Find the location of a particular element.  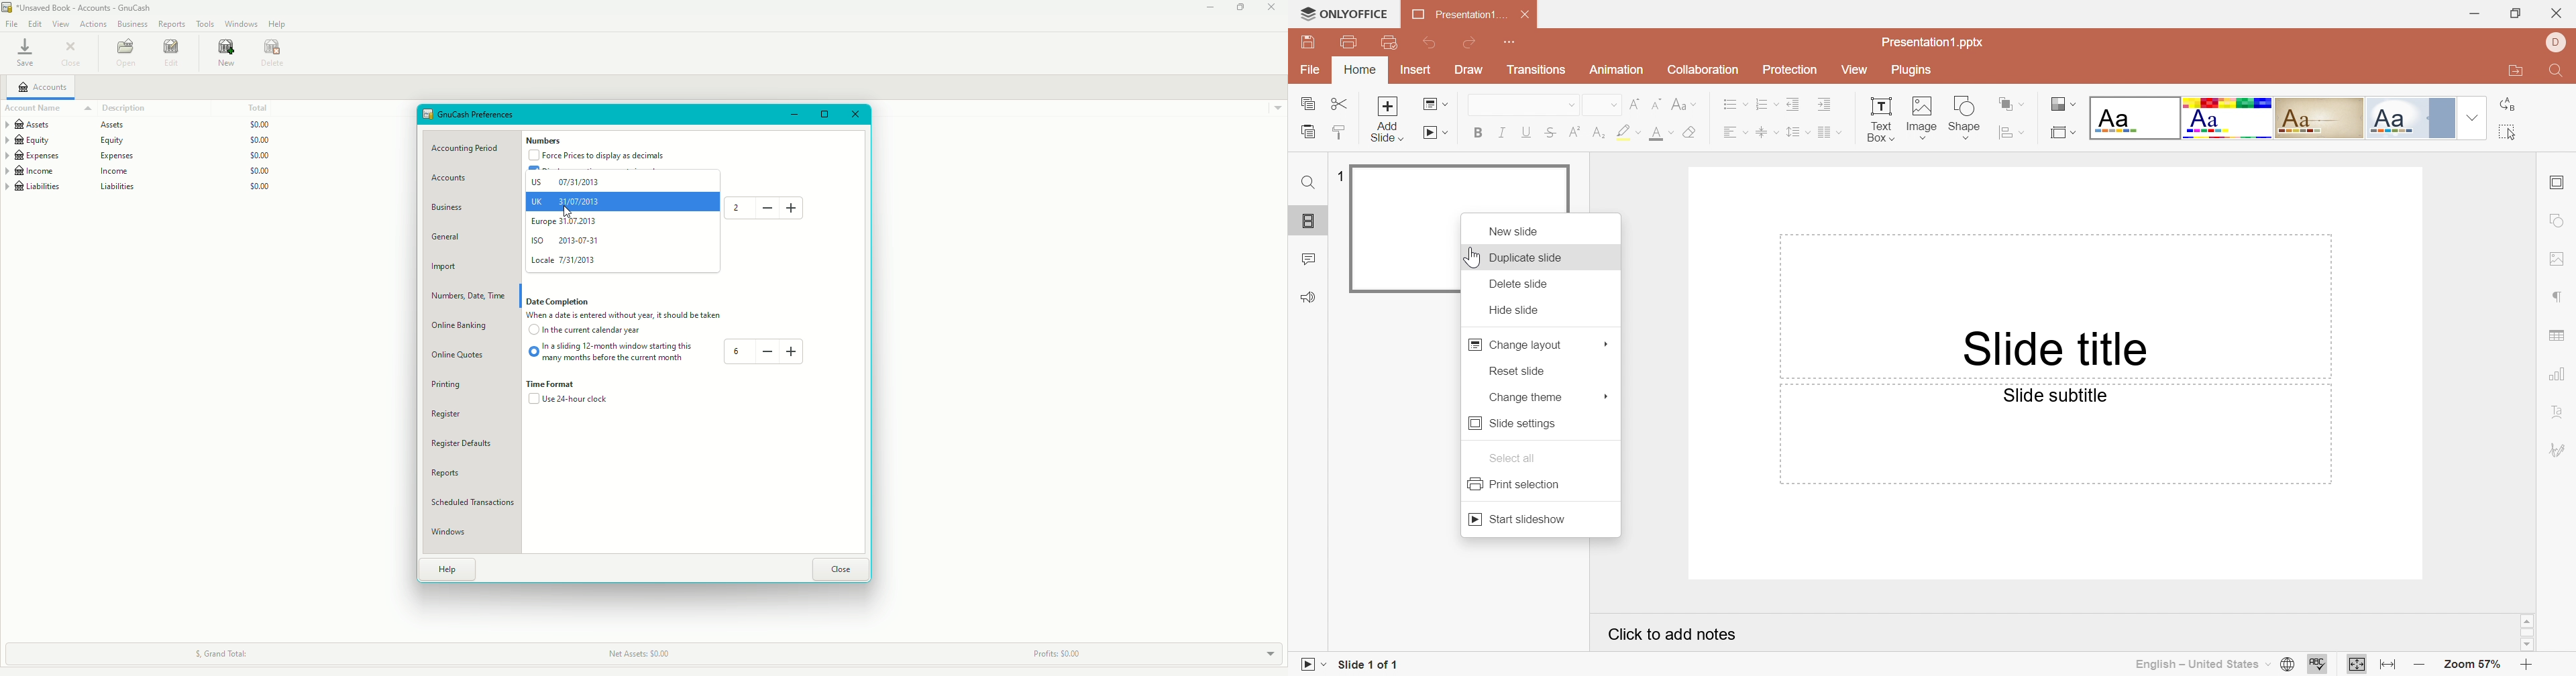

Duplicate slide is located at coordinates (1531, 260).